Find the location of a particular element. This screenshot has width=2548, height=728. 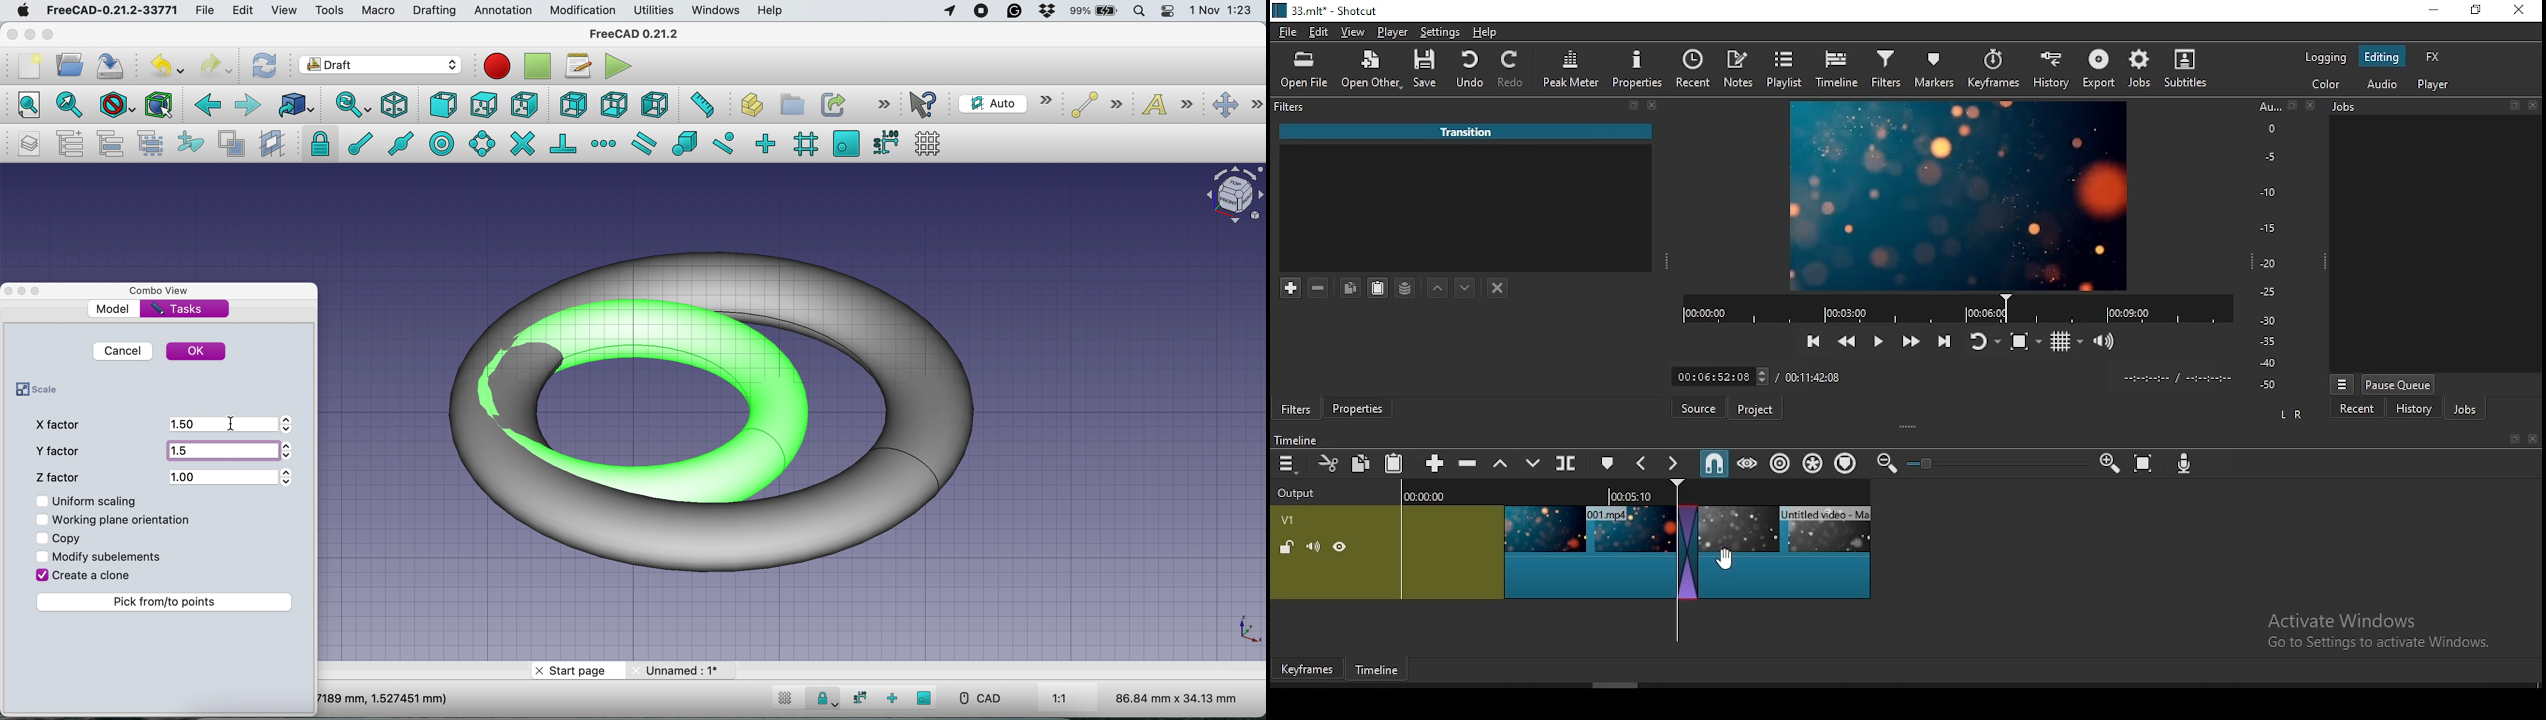

annotation is located at coordinates (503, 11).